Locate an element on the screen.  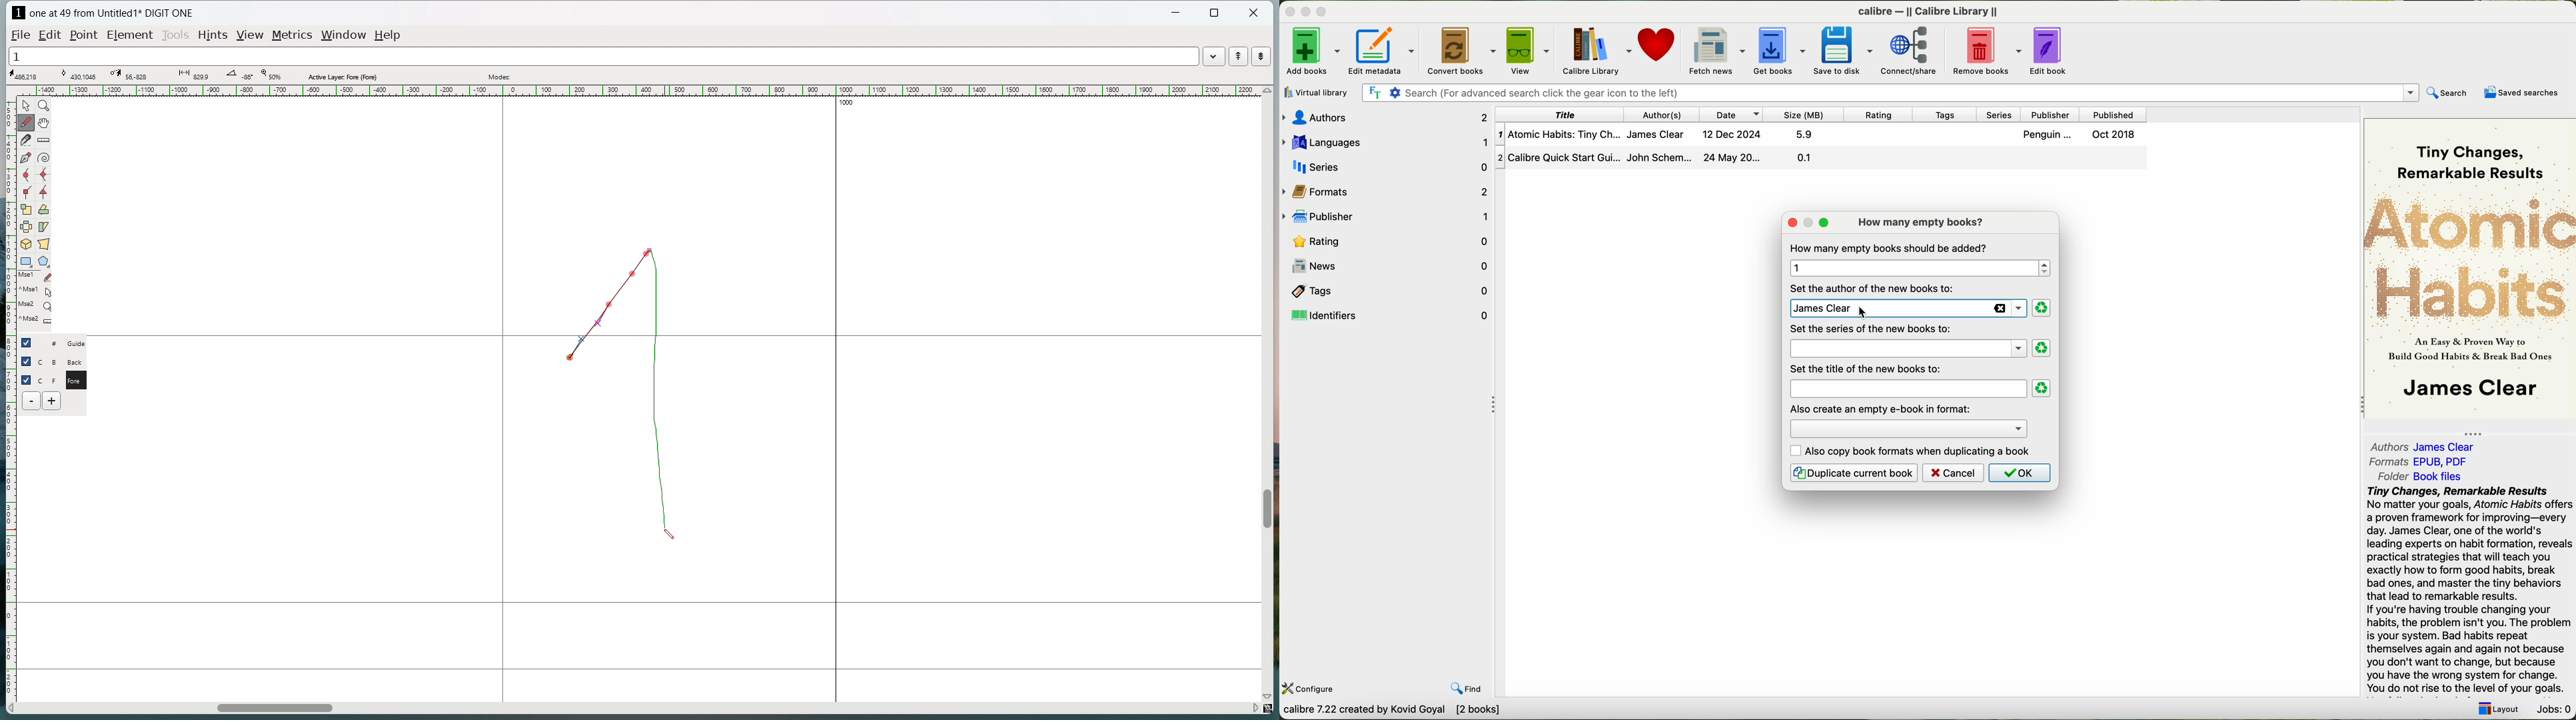
Zoom level  is located at coordinates (270, 75).